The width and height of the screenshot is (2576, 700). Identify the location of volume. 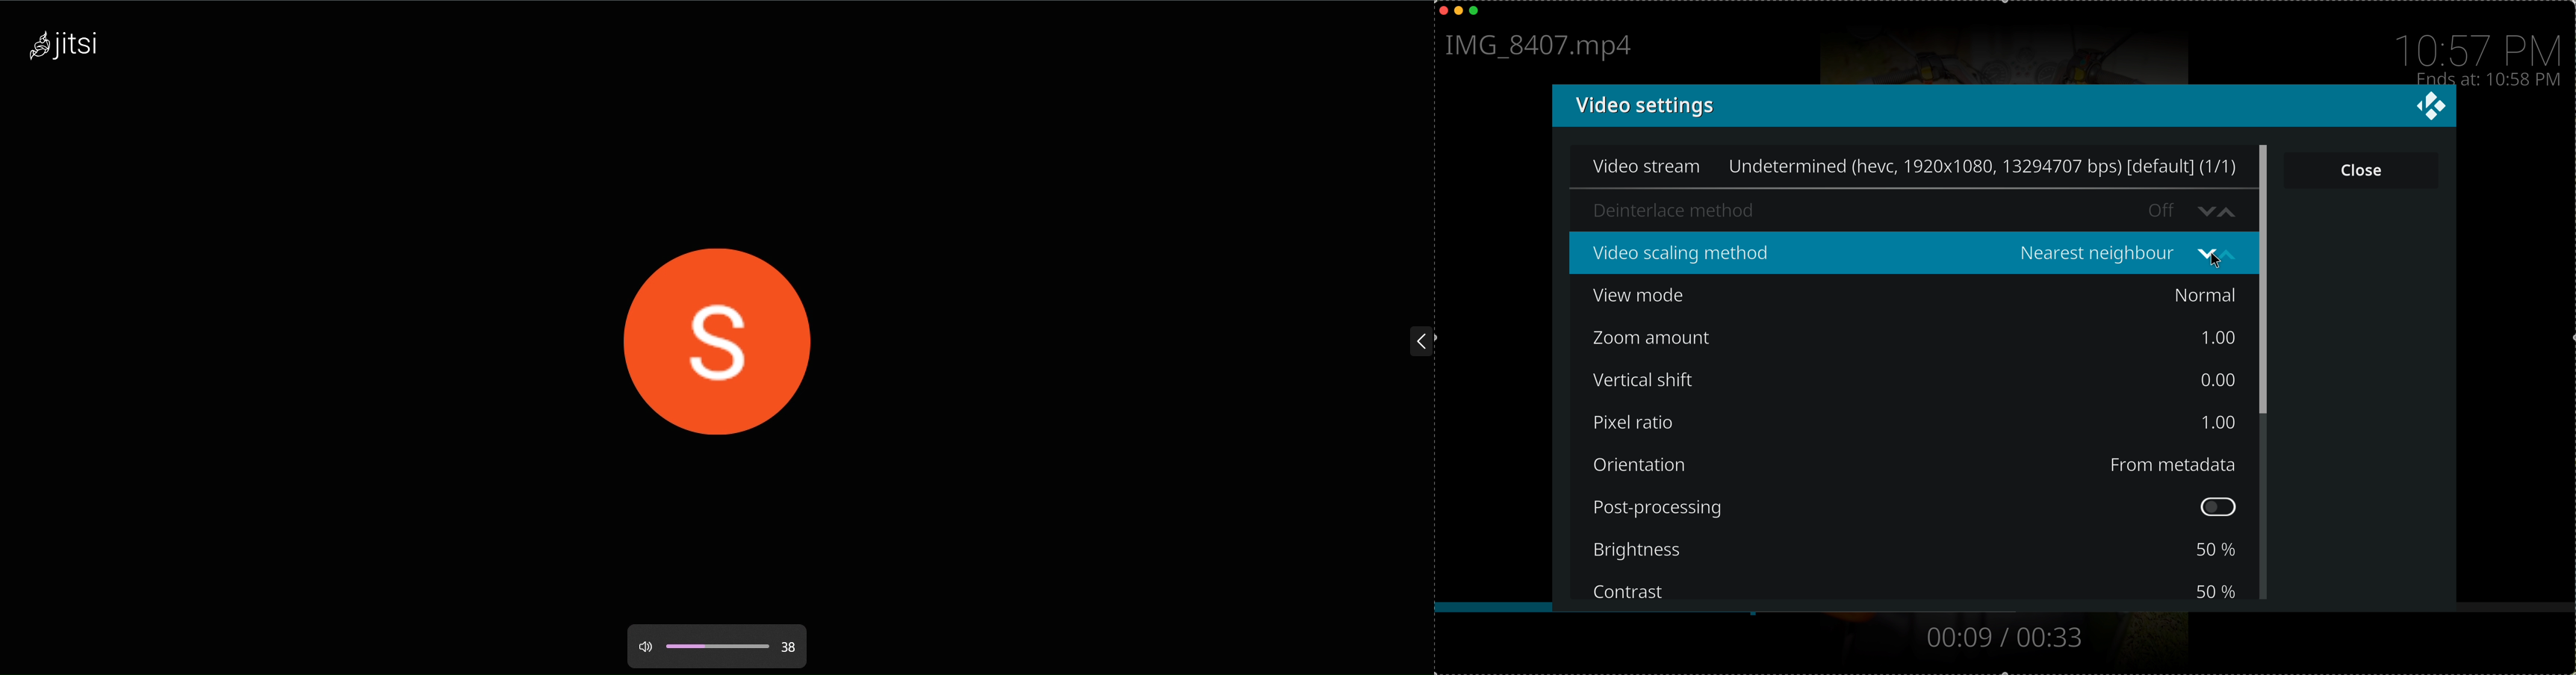
(714, 644).